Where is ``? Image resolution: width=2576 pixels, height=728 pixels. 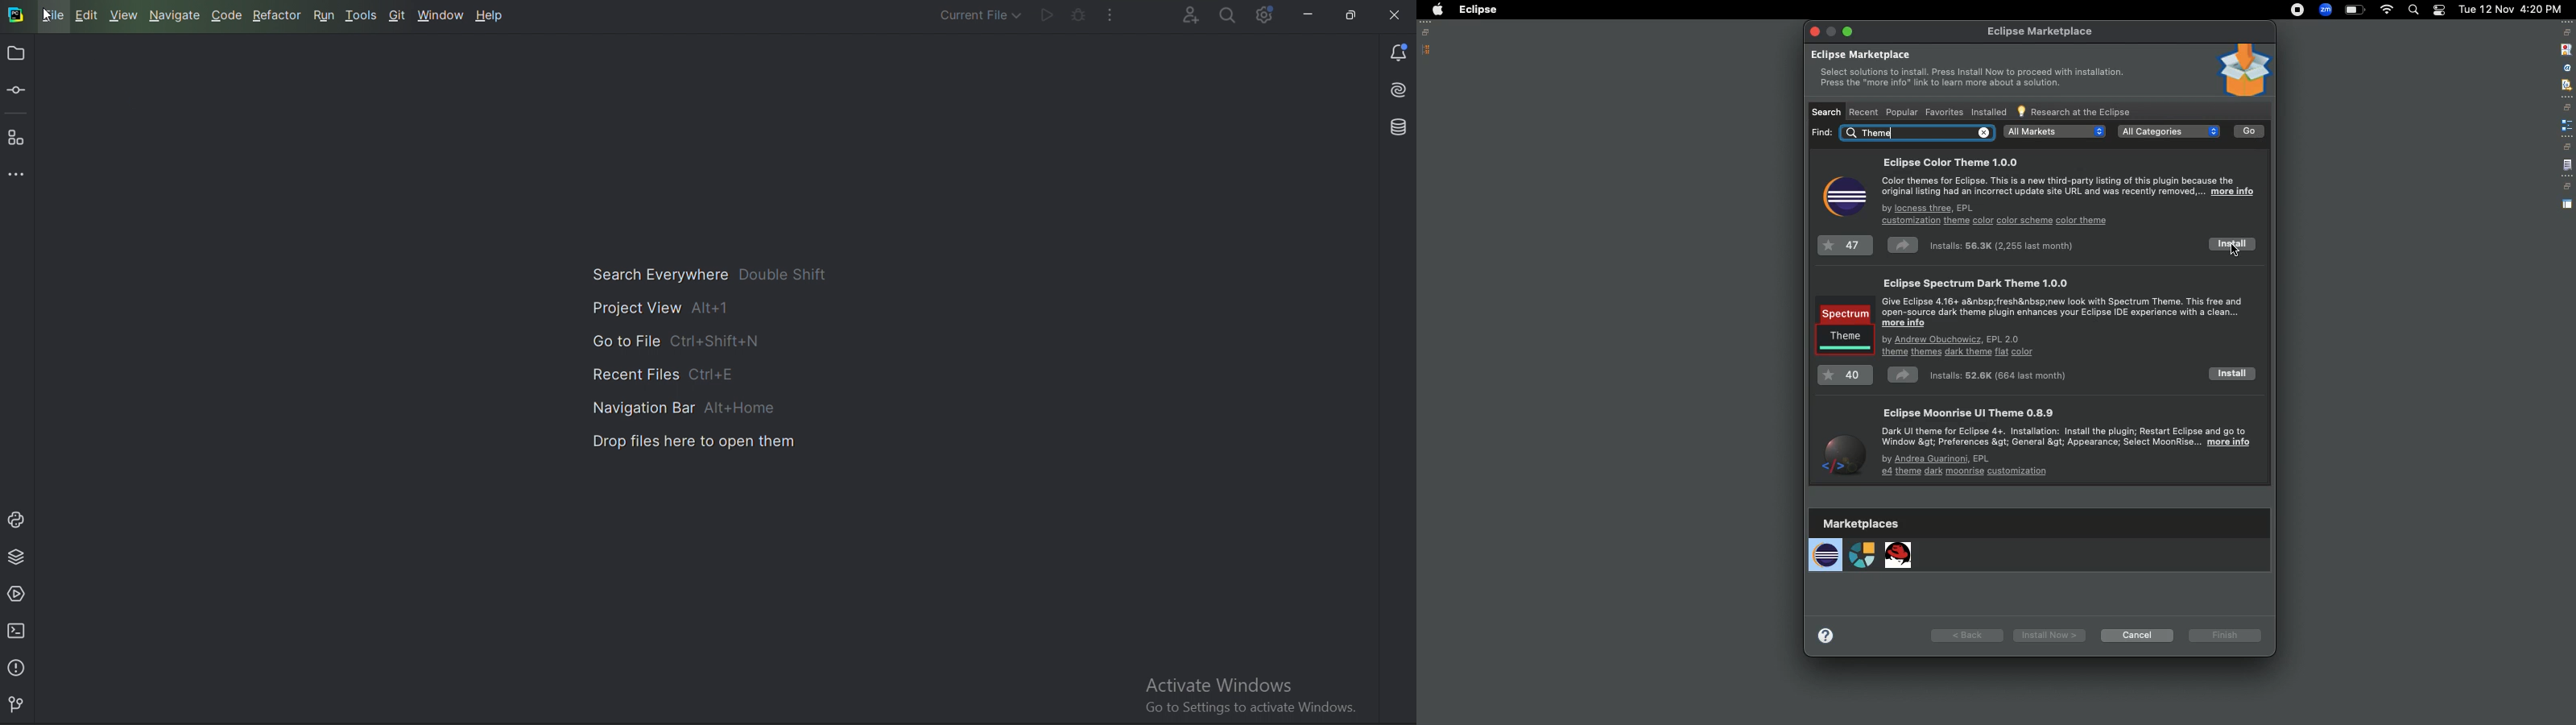  is located at coordinates (1918, 132).